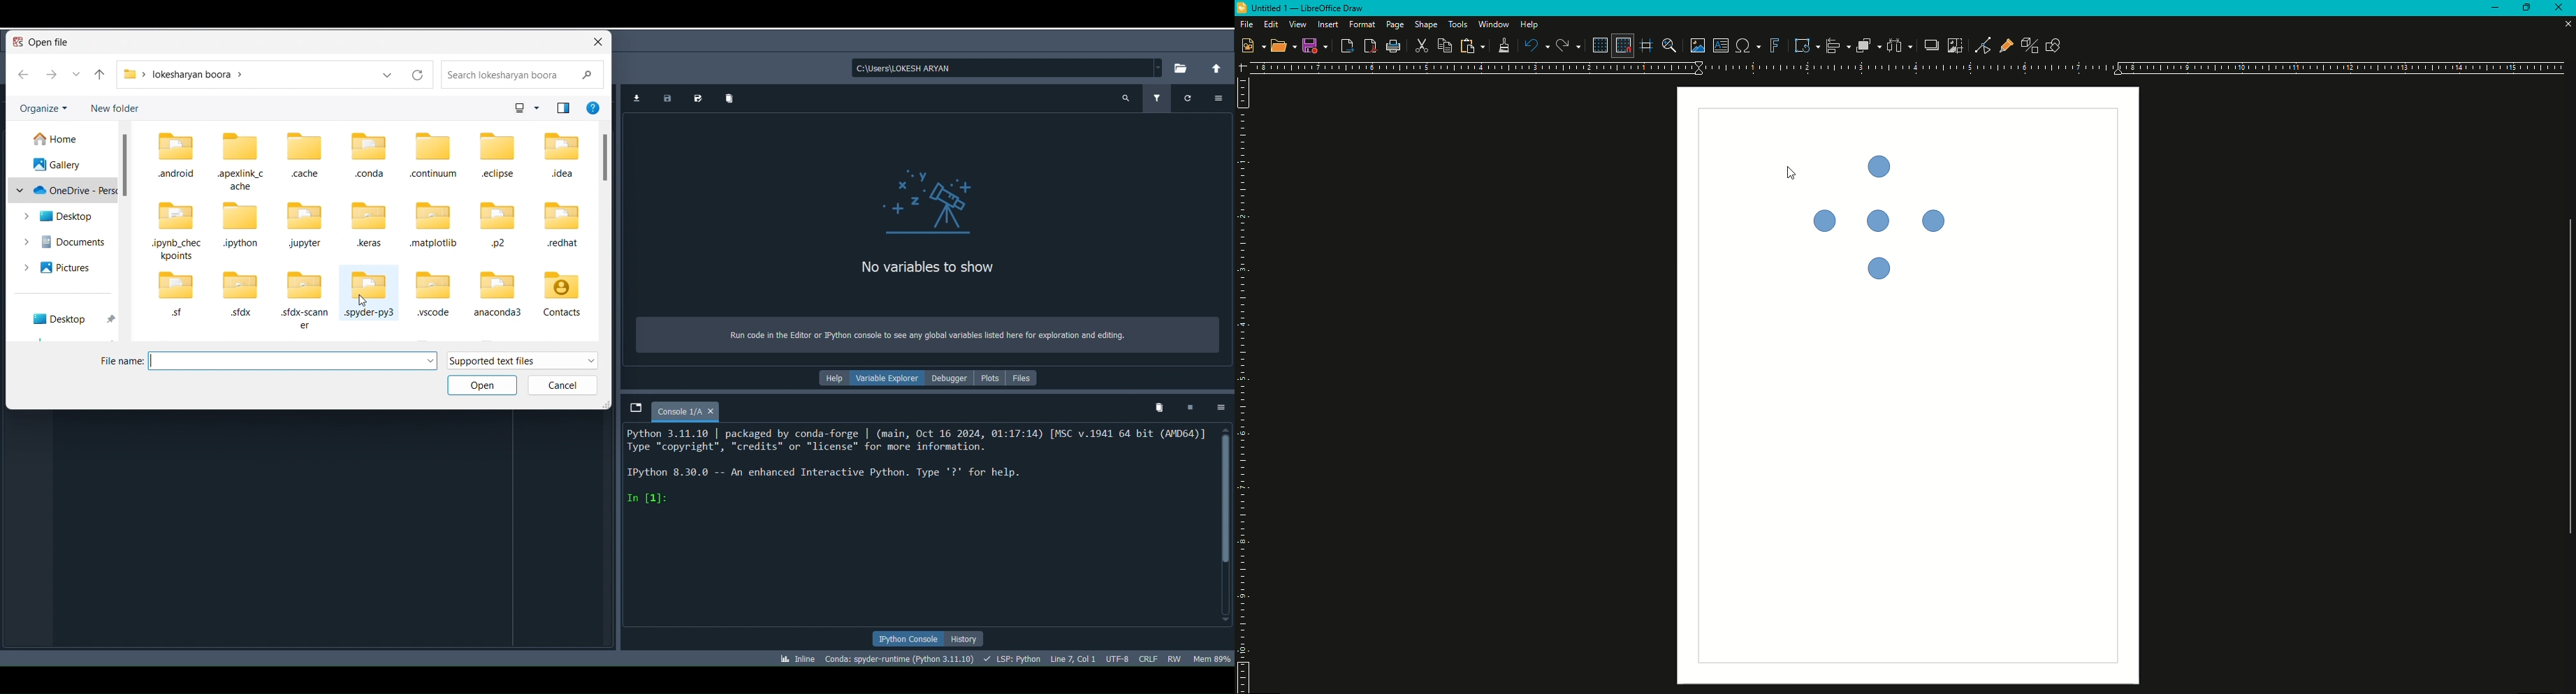 The image size is (2576, 700). I want to click on Help, so click(830, 378).